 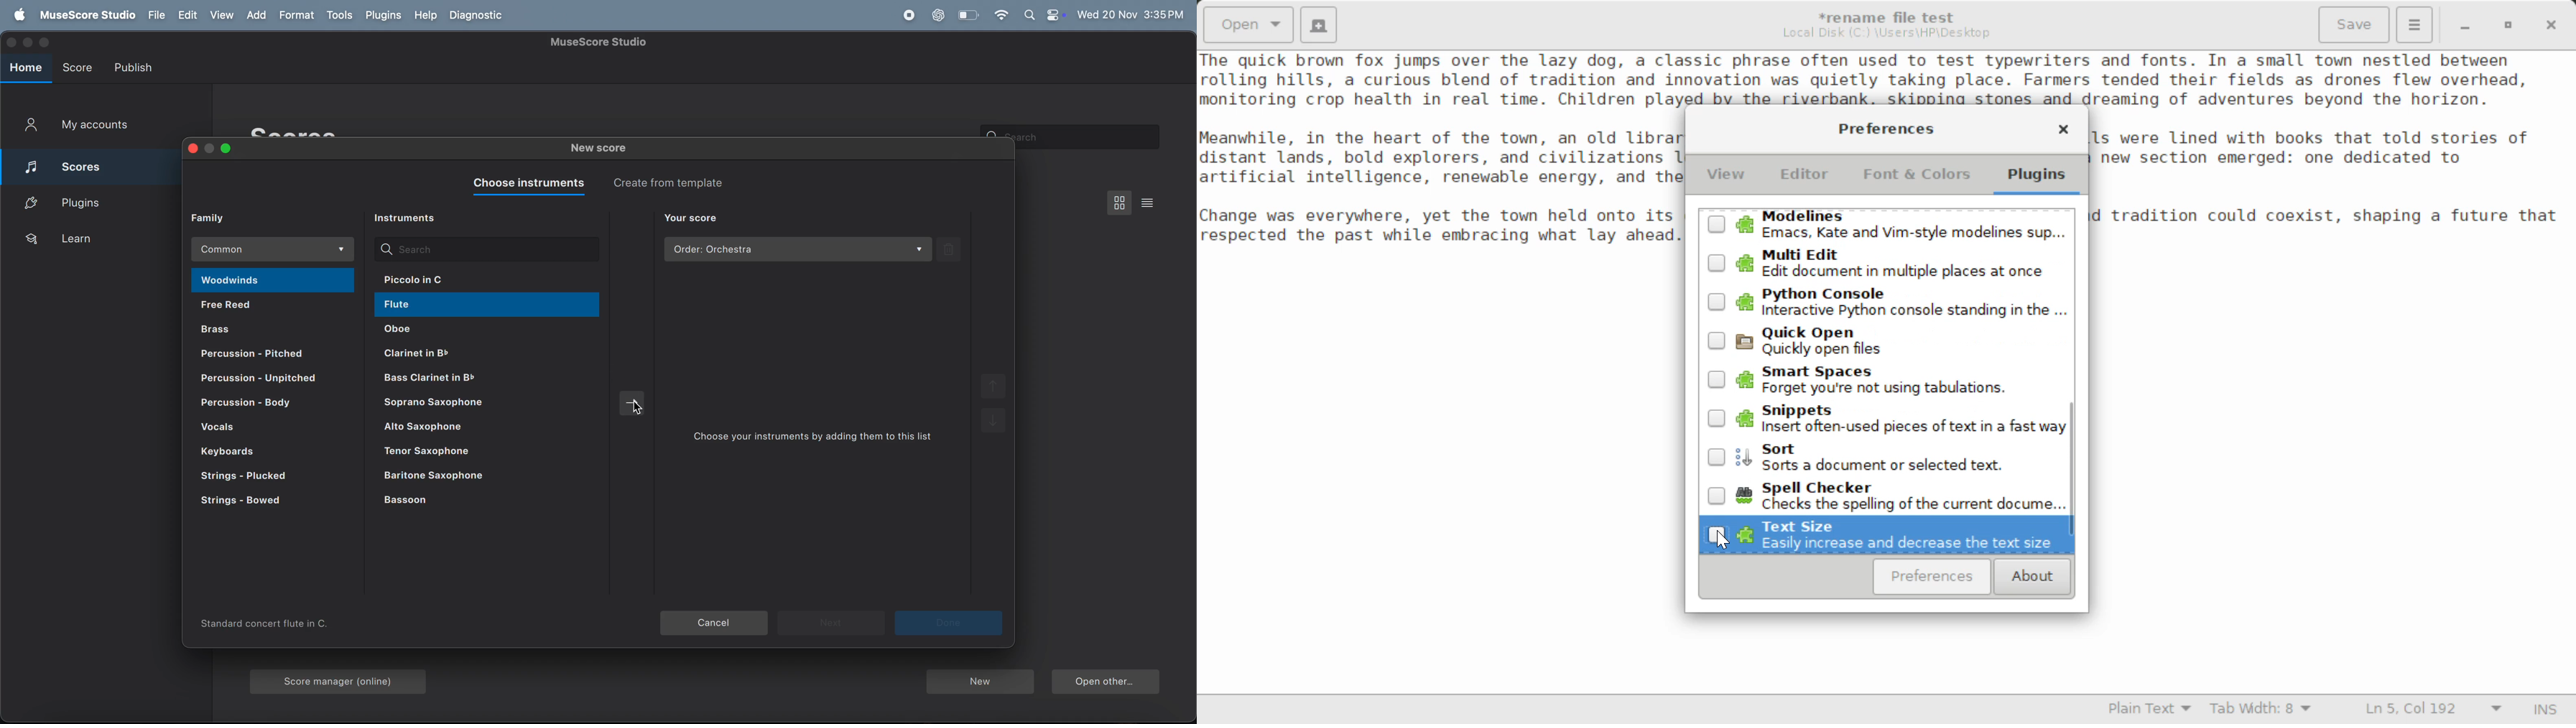 I want to click on percussion body, so click(x=270, y=404).